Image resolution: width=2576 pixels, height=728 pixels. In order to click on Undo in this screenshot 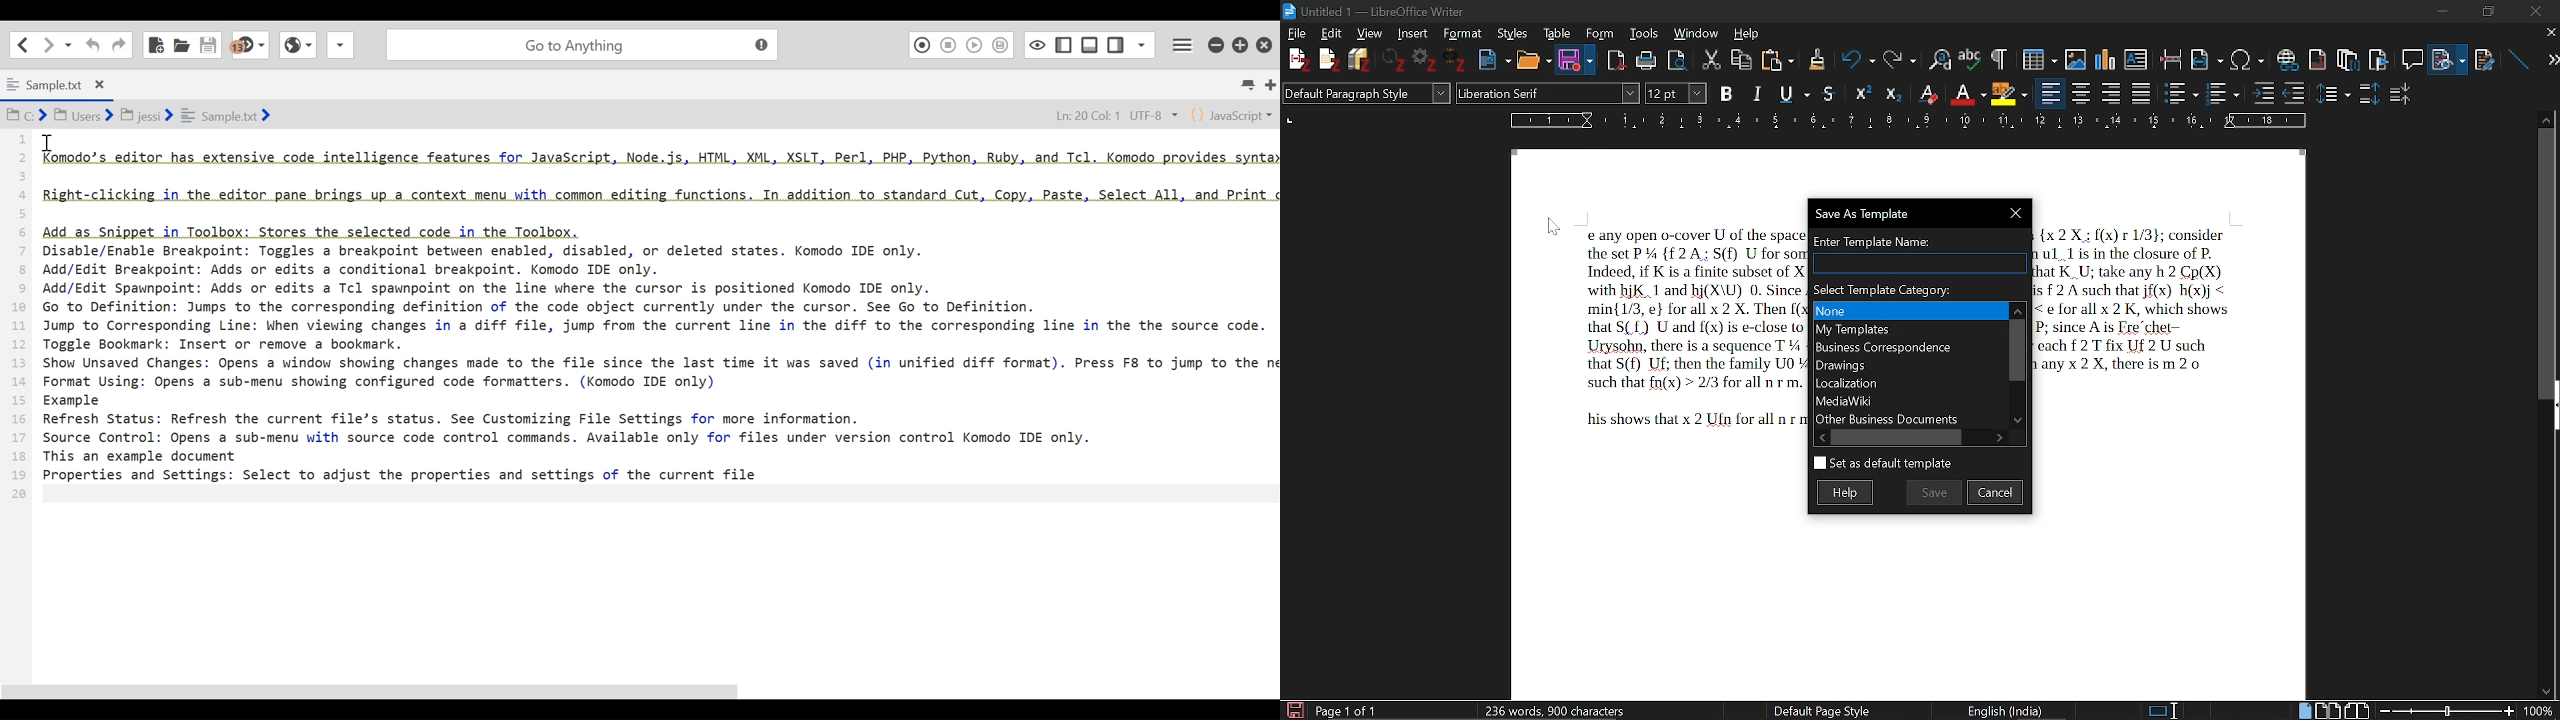, I will do `click(91, 45)`.